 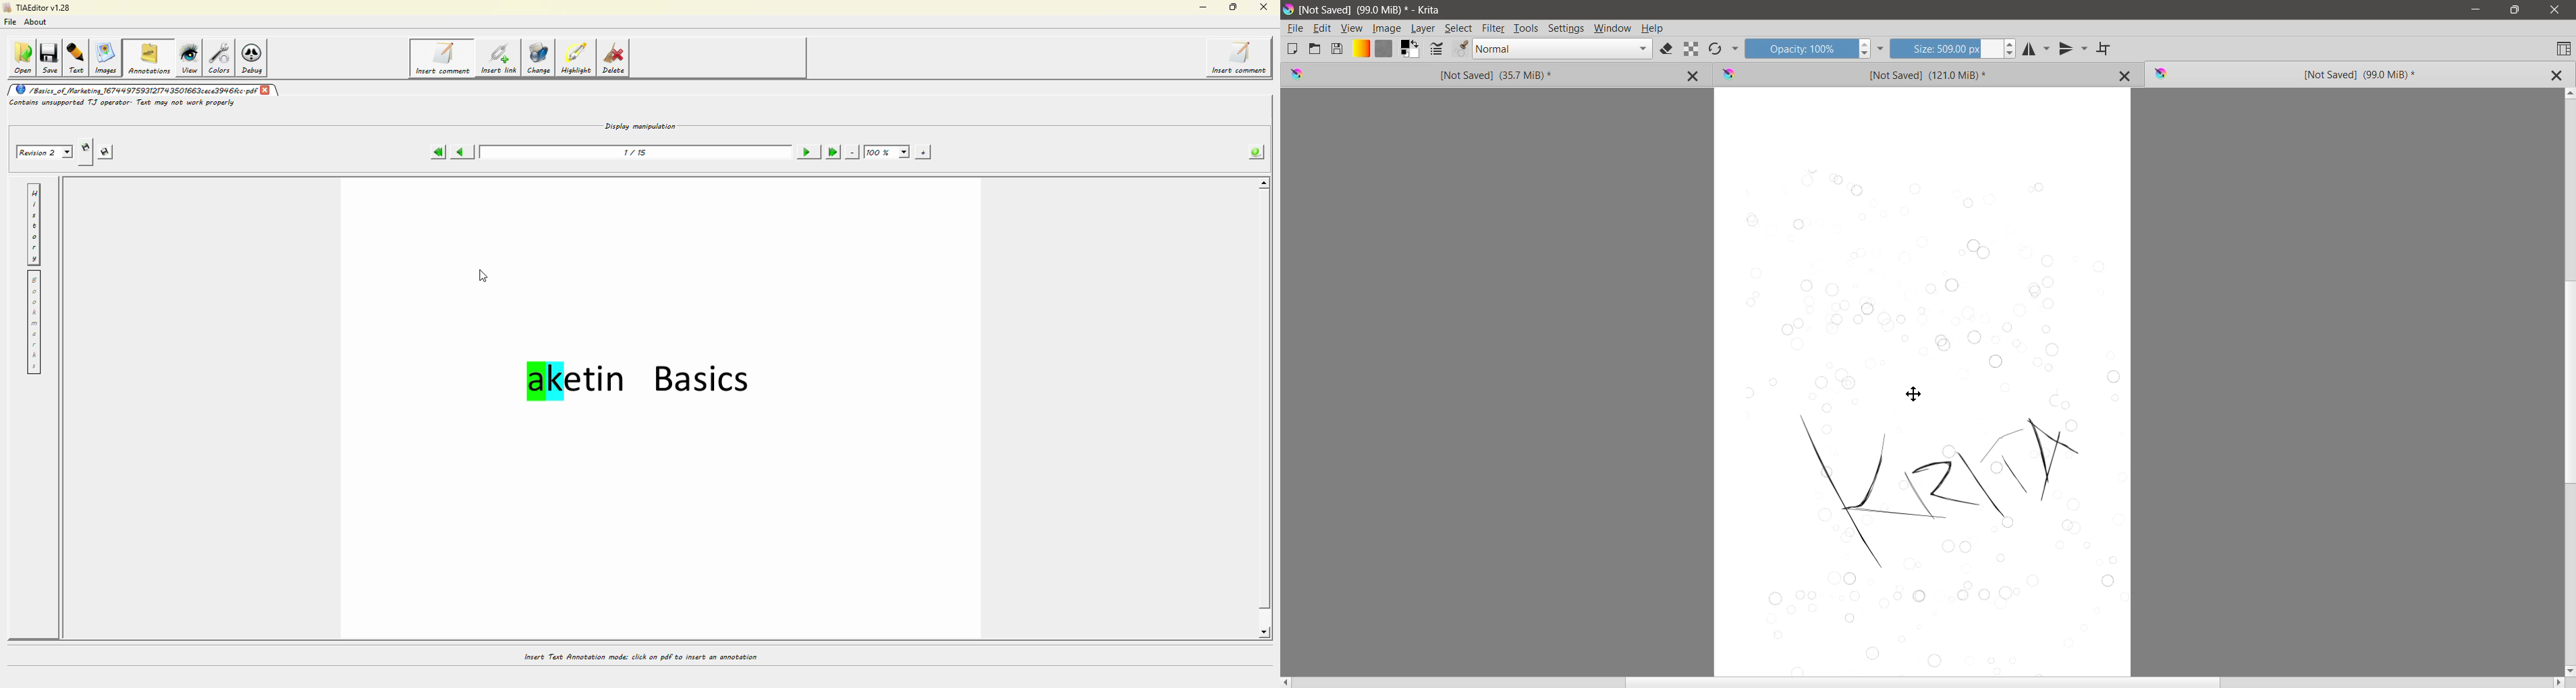 What do you see at coordinates (1424, 28) in the screenshot?
I see `Layer` at bounding box center [1424, 28].